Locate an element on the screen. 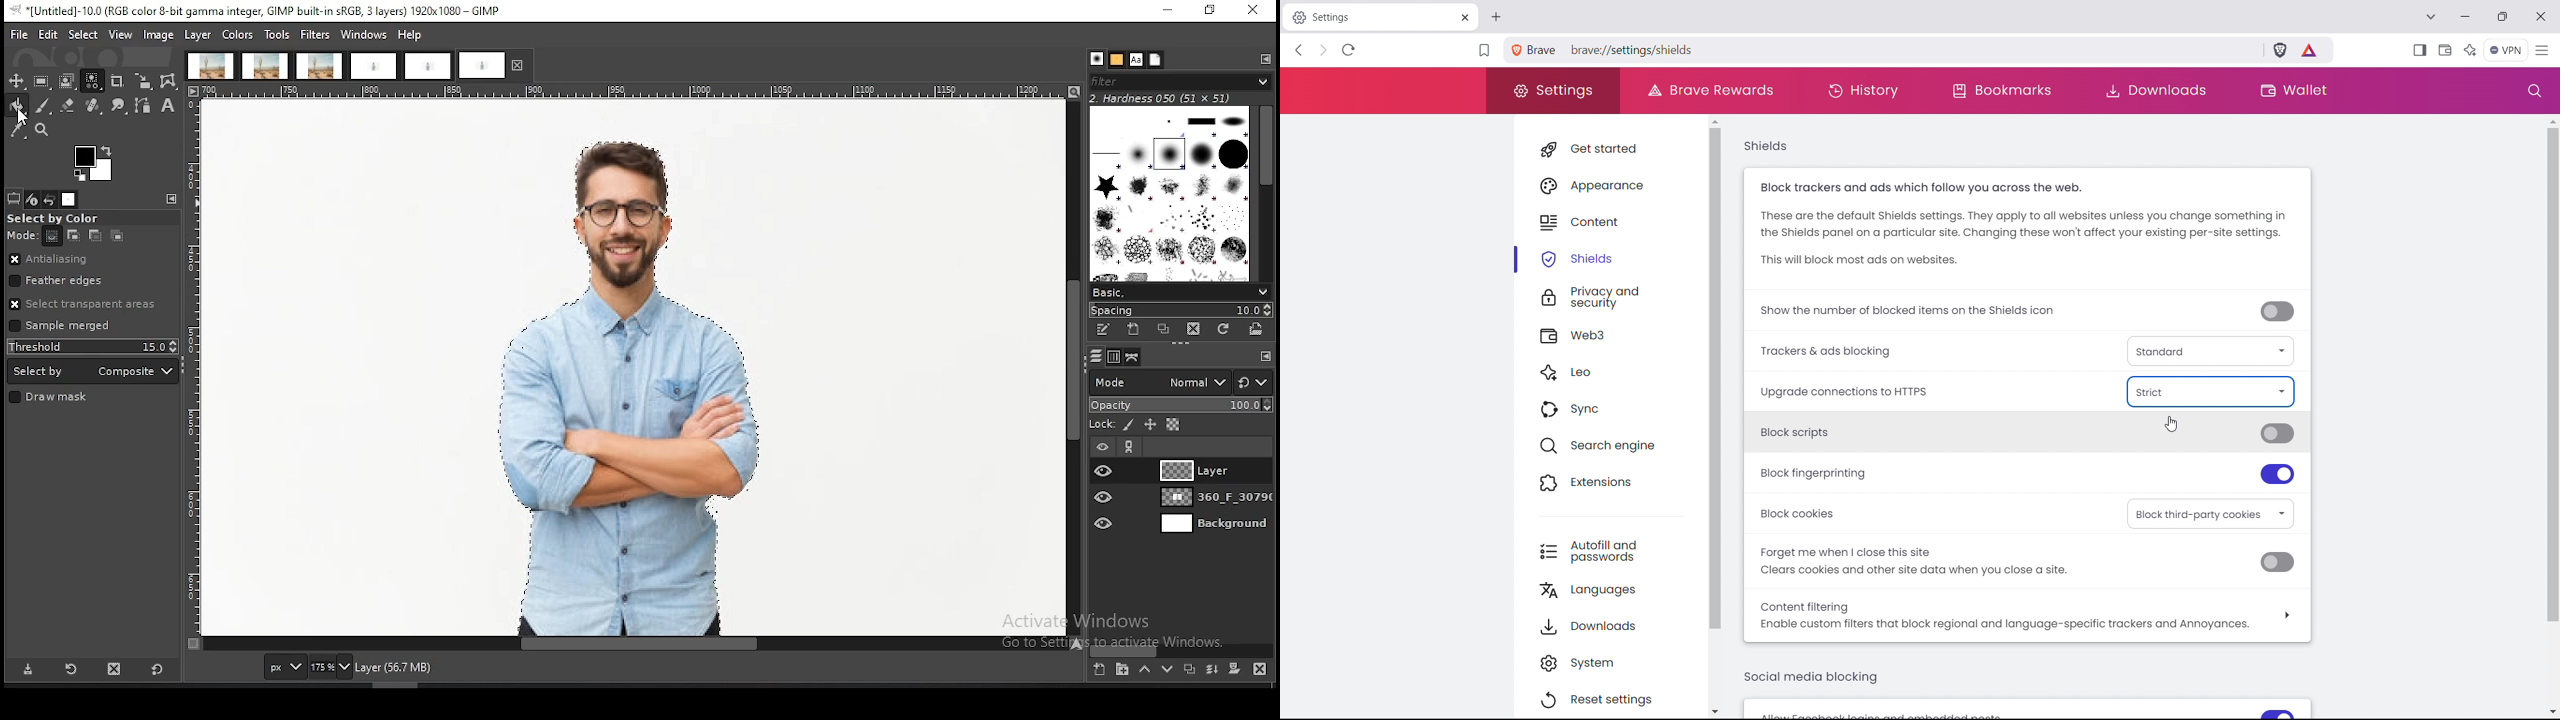  tool options is located at coordinates (14, 199).